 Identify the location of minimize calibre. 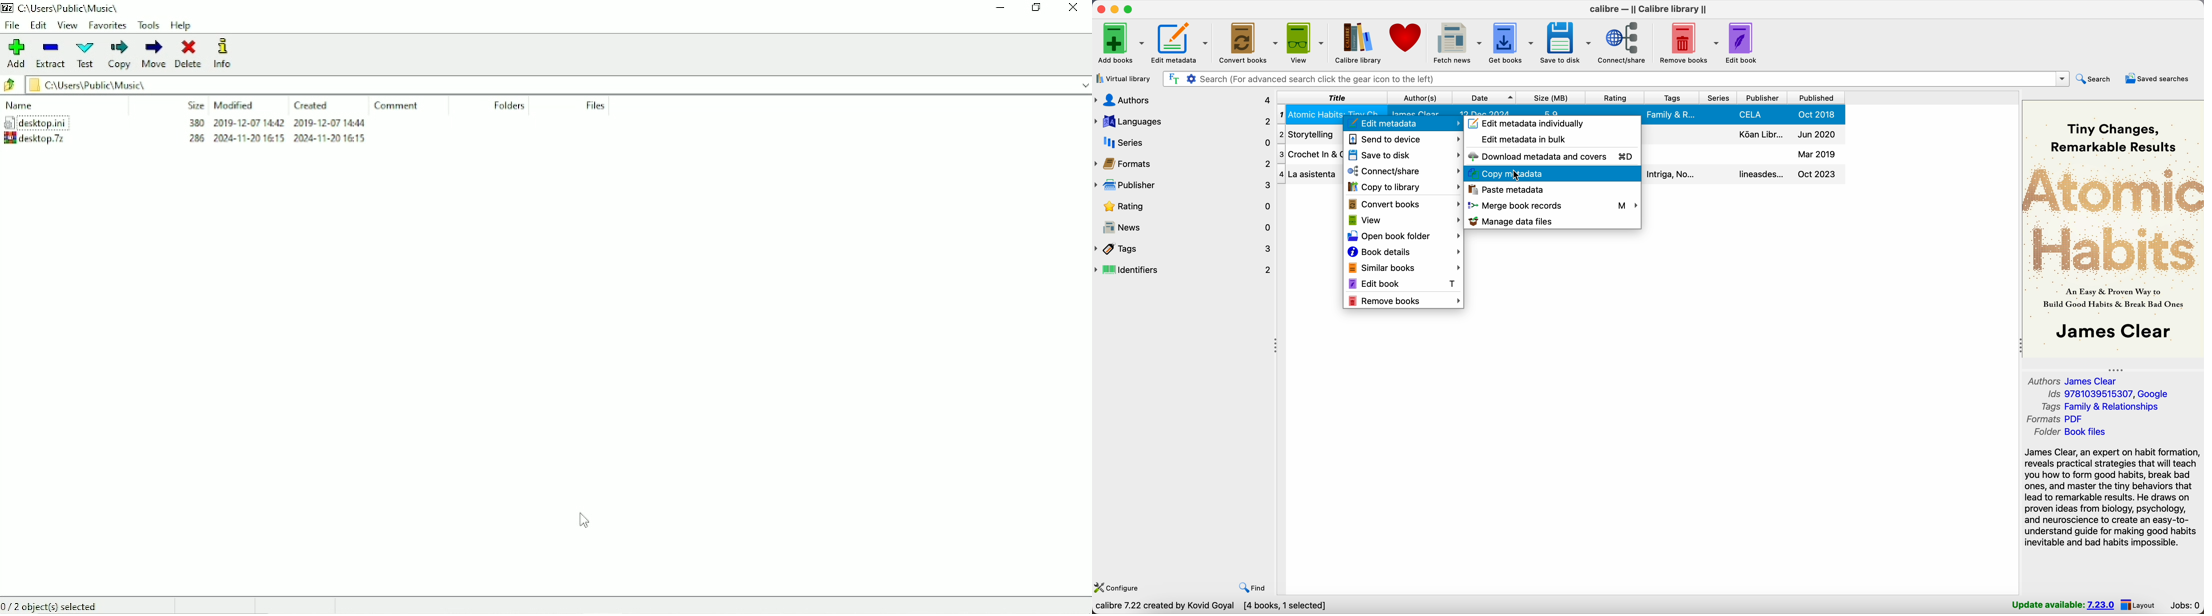
(1115, 10).